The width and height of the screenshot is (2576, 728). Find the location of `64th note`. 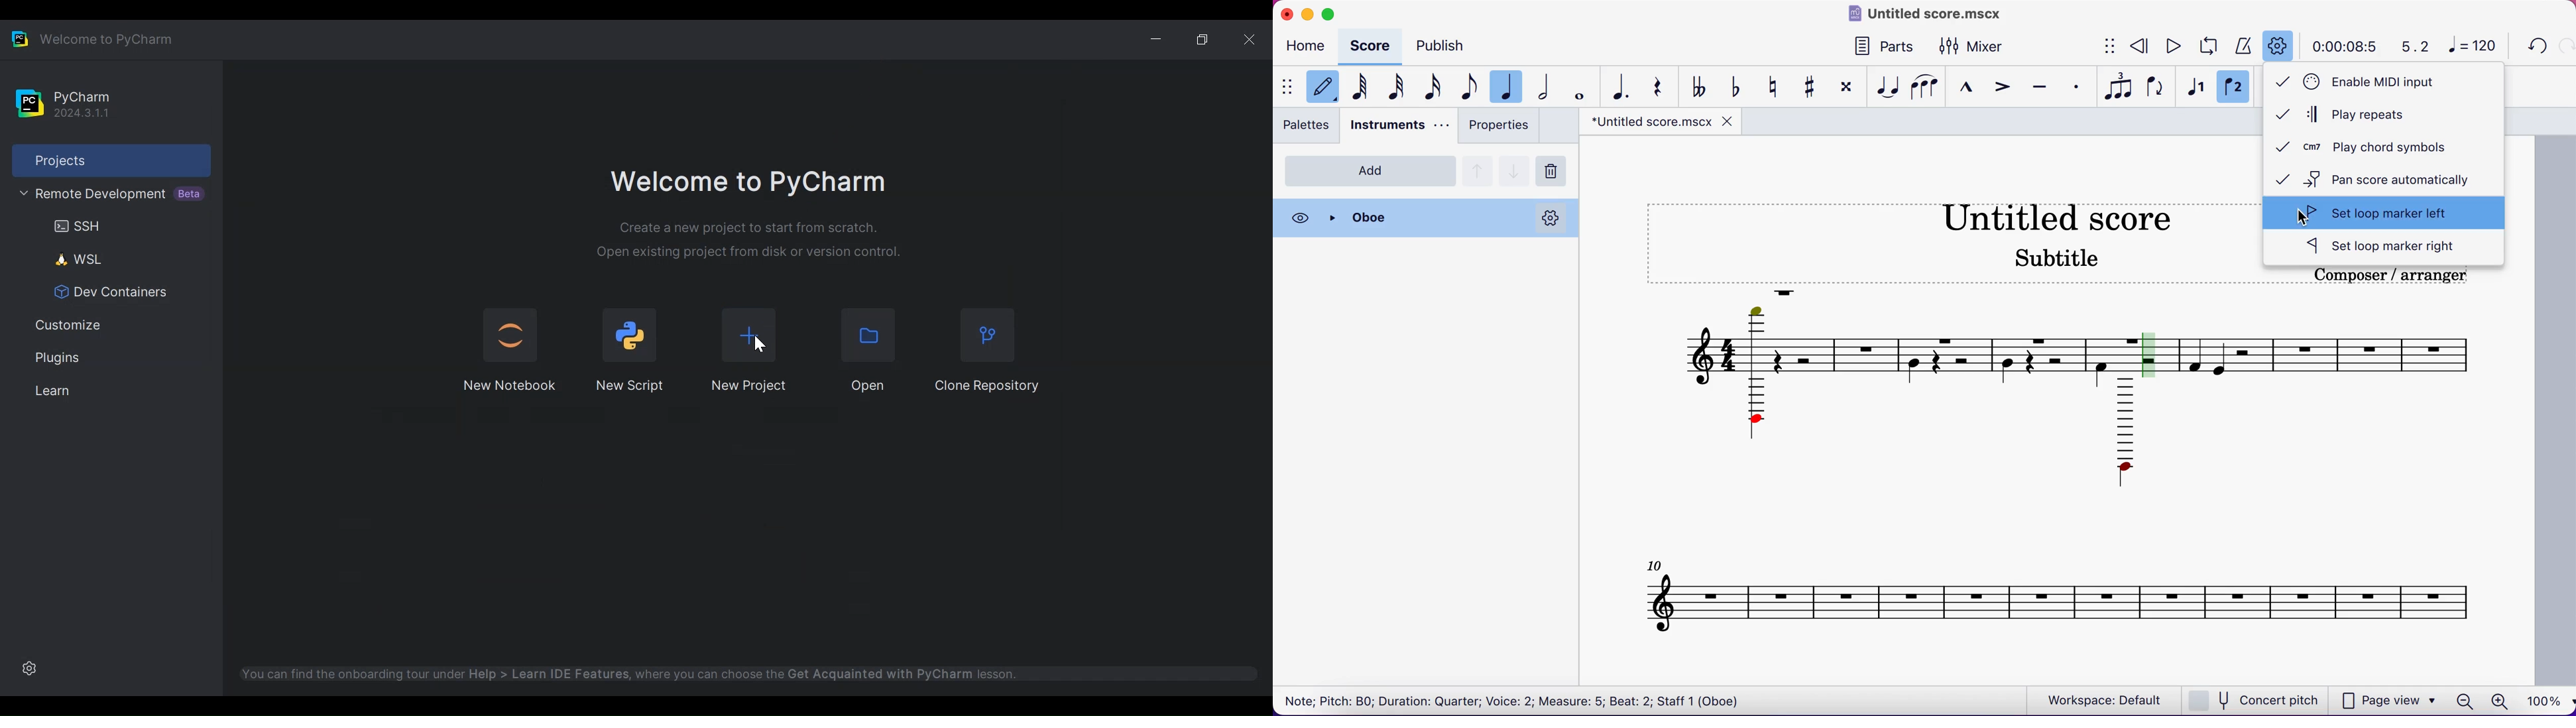

64th note is located at coordinates (1358, 89).